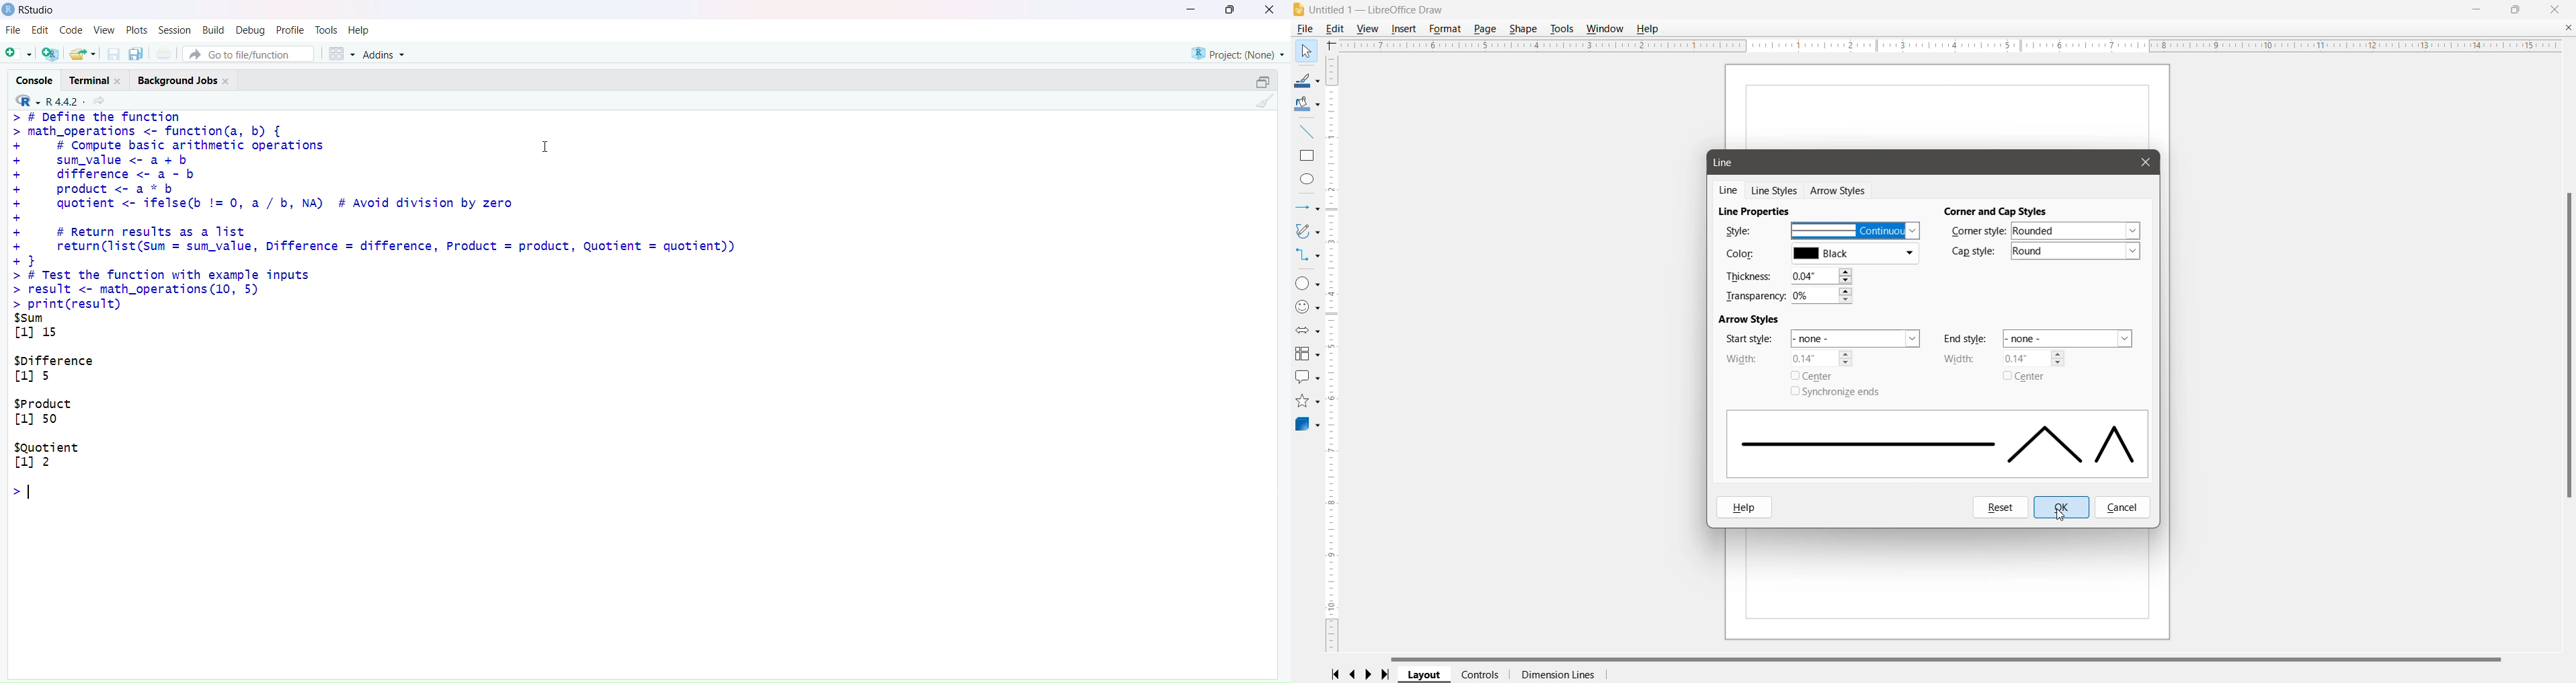  What do you see at coordinates (104, 30) in the screenshot?
I see `View` at bounding box center [104, 30].